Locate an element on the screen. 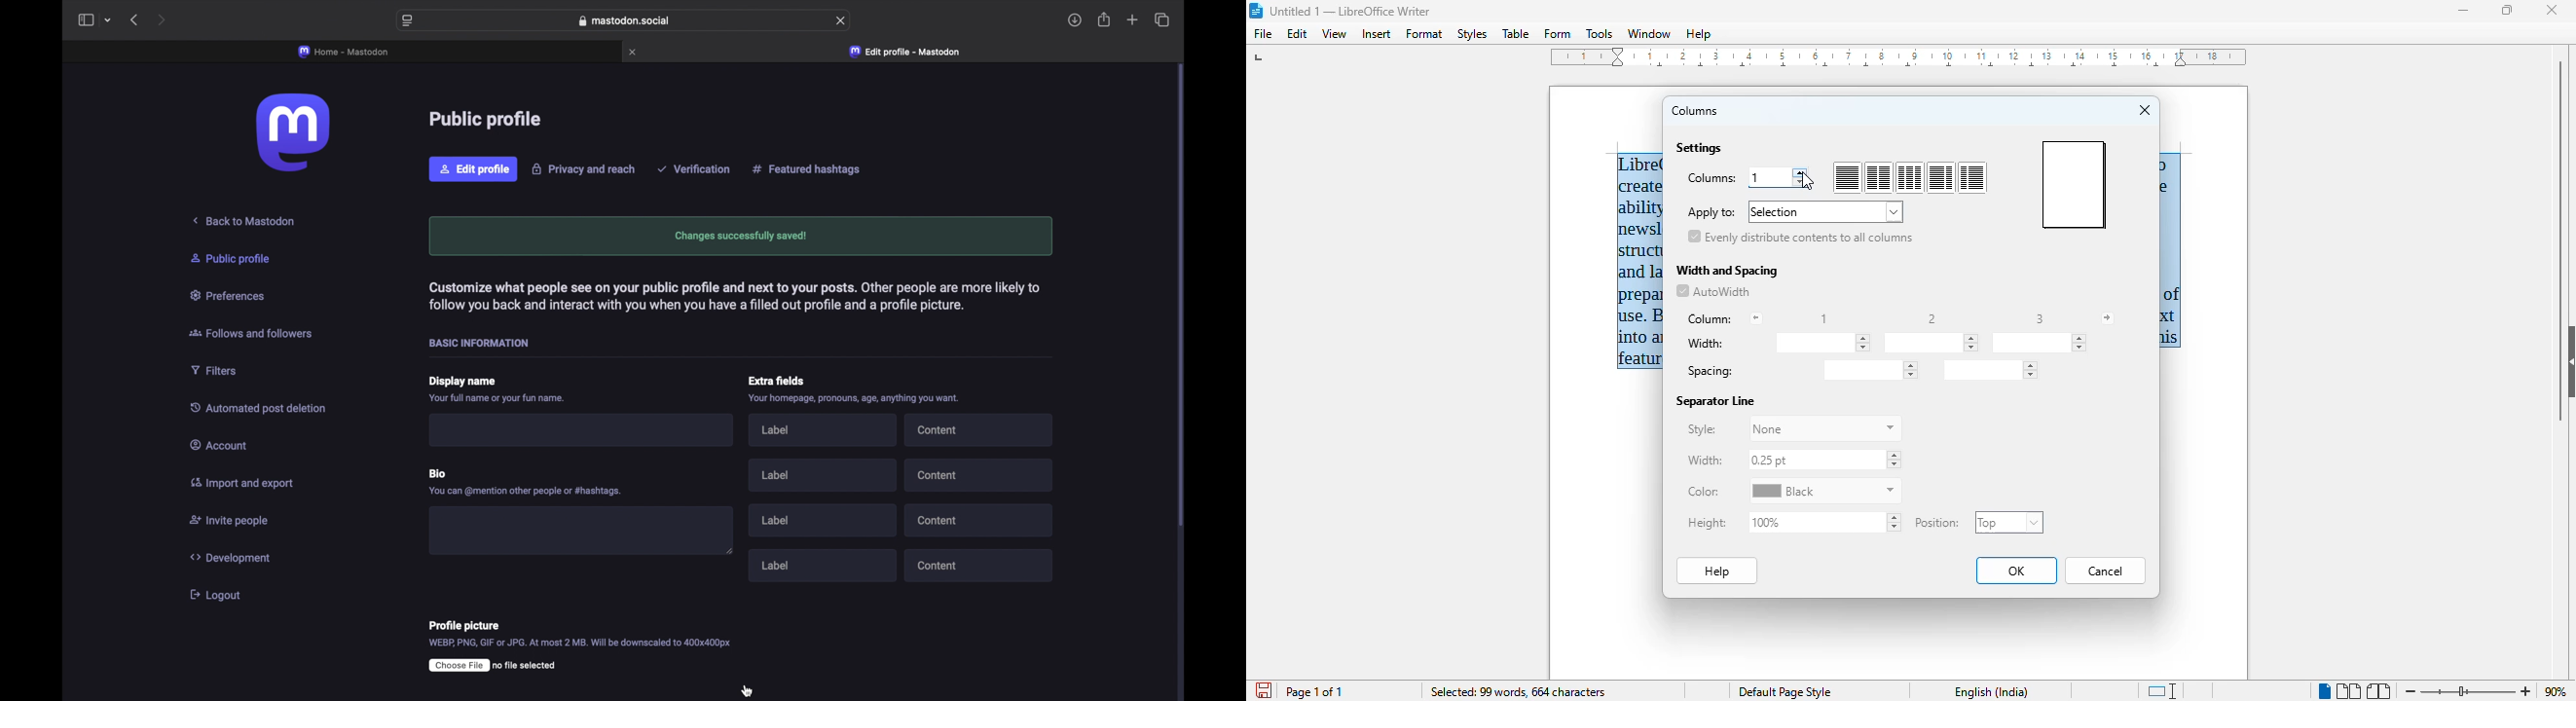 The width and height of the screenshot is (2576, 728). share is located at coordinates (1105, 19).